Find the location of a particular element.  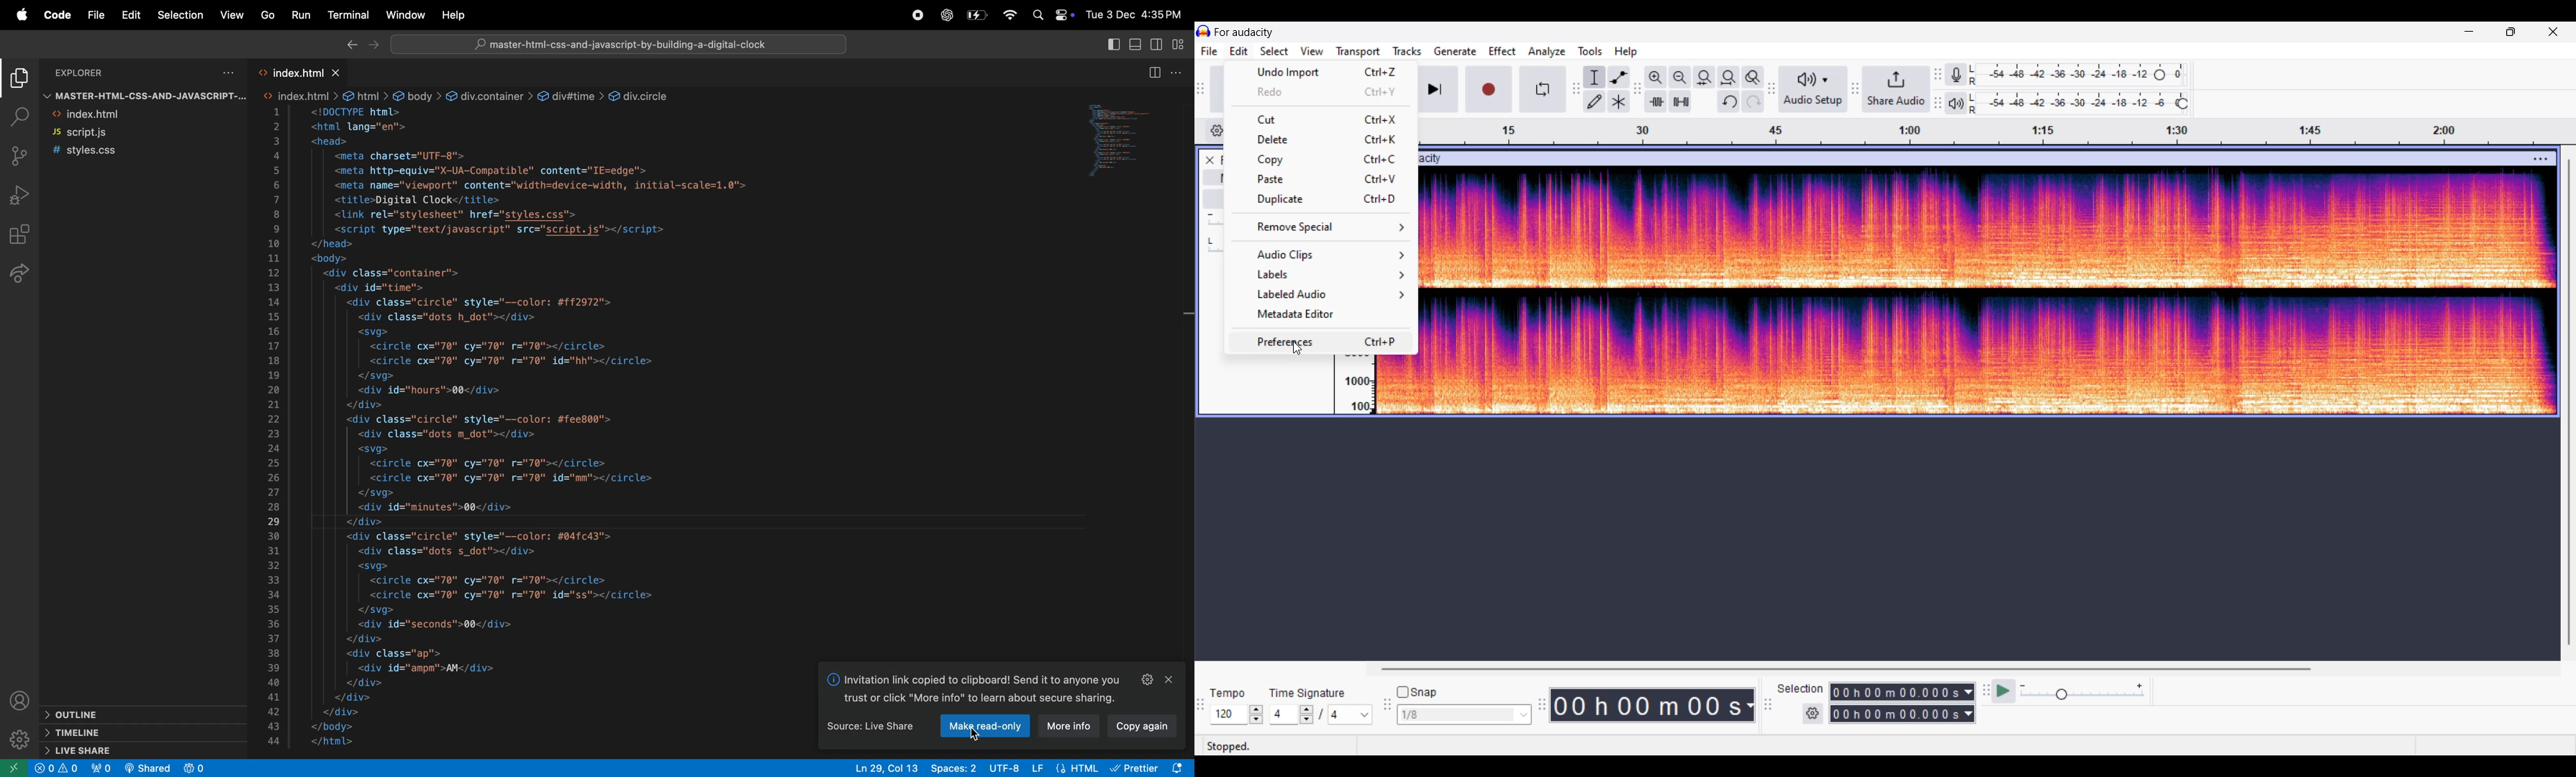

Recording meter is located at coordinates (1956, 74).